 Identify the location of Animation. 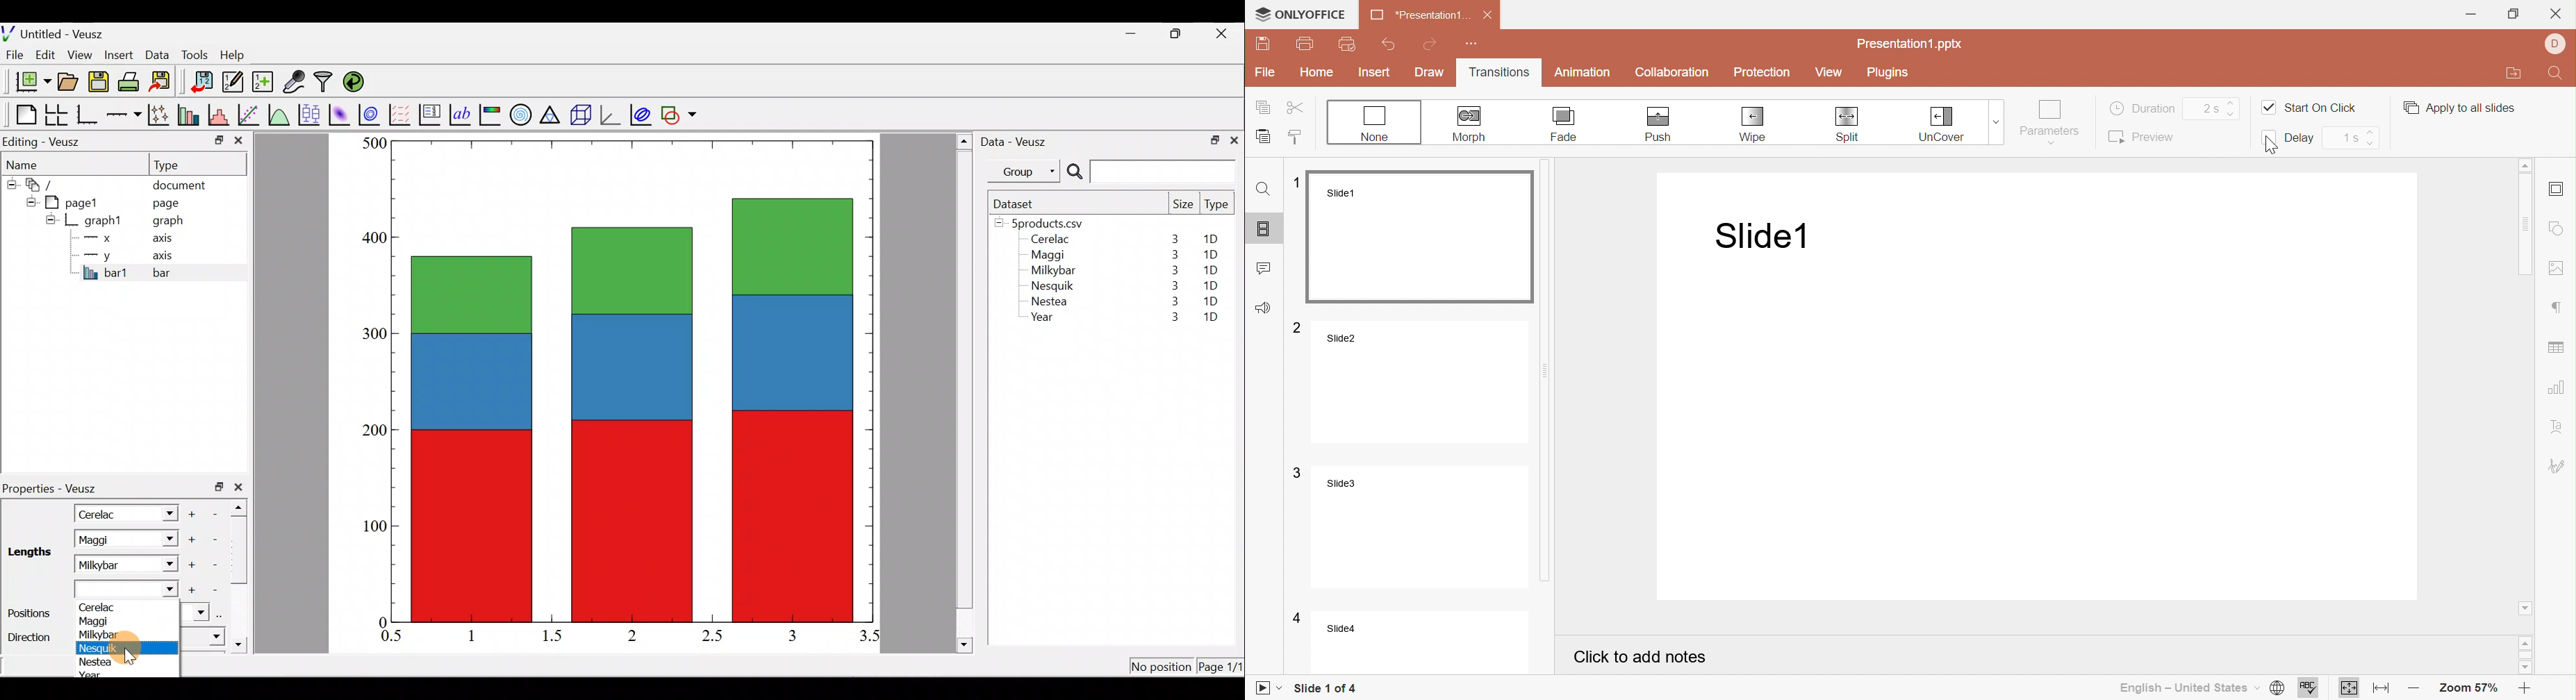
(1583, 74).